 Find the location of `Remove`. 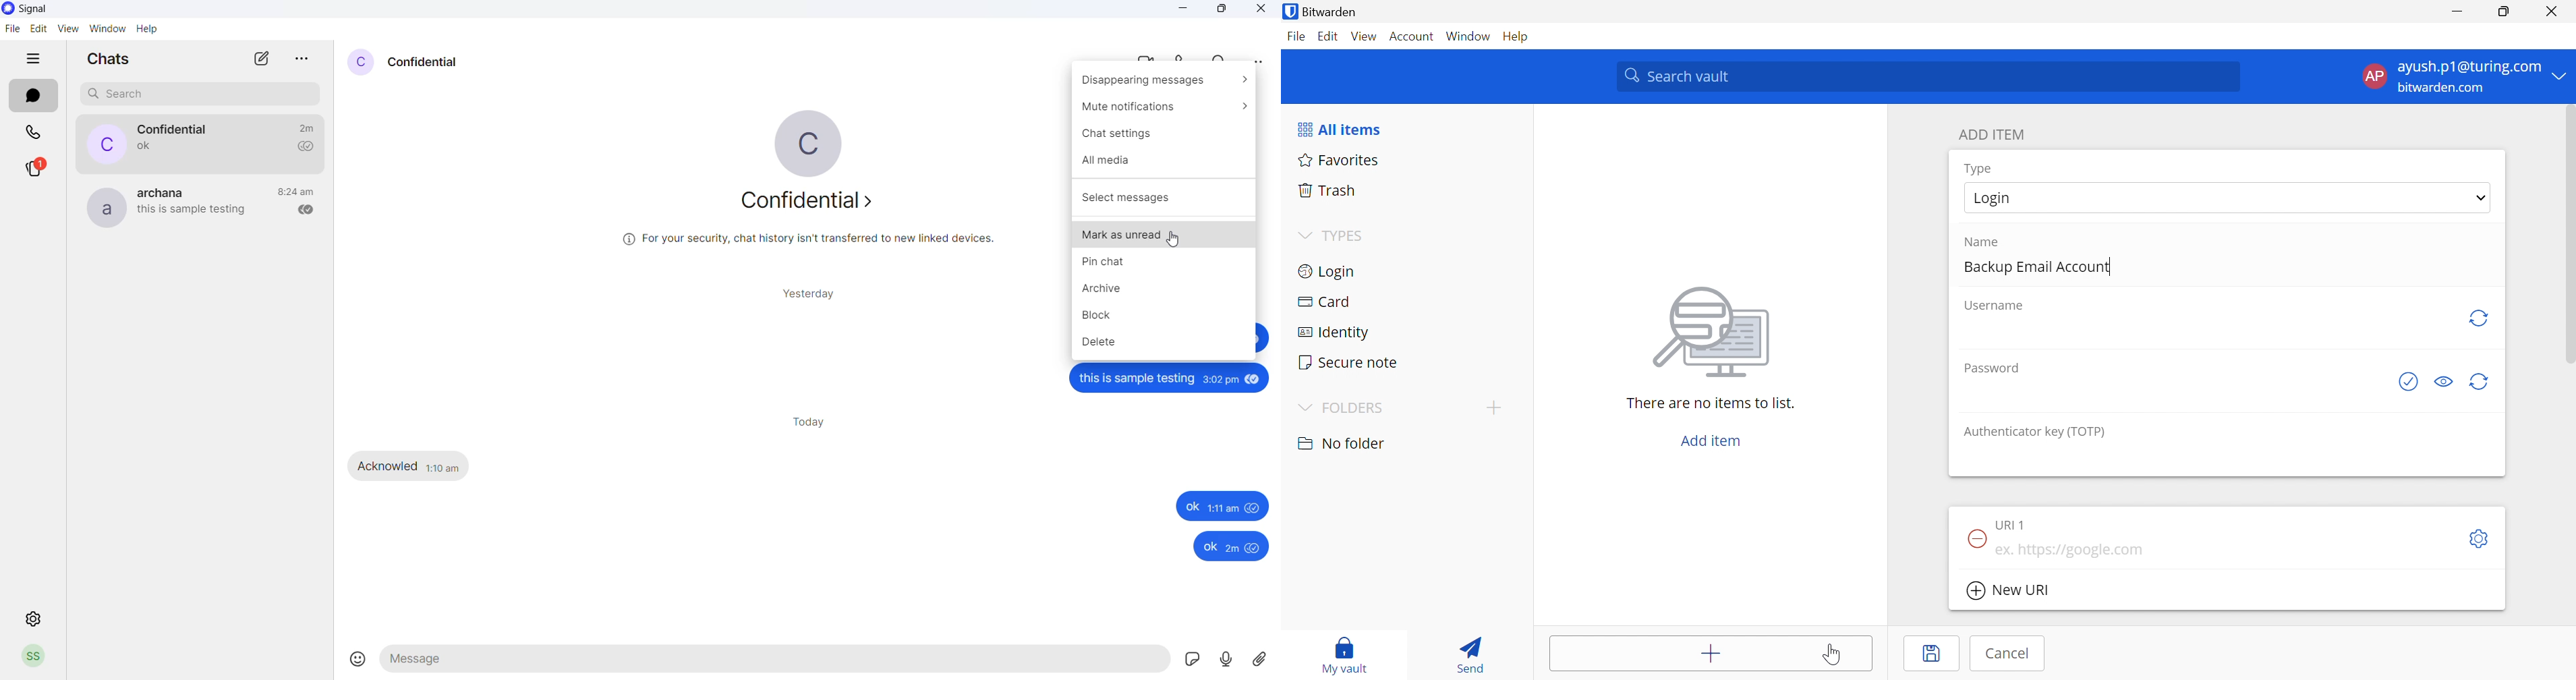

Remove is located at coordinates (1976, 537).